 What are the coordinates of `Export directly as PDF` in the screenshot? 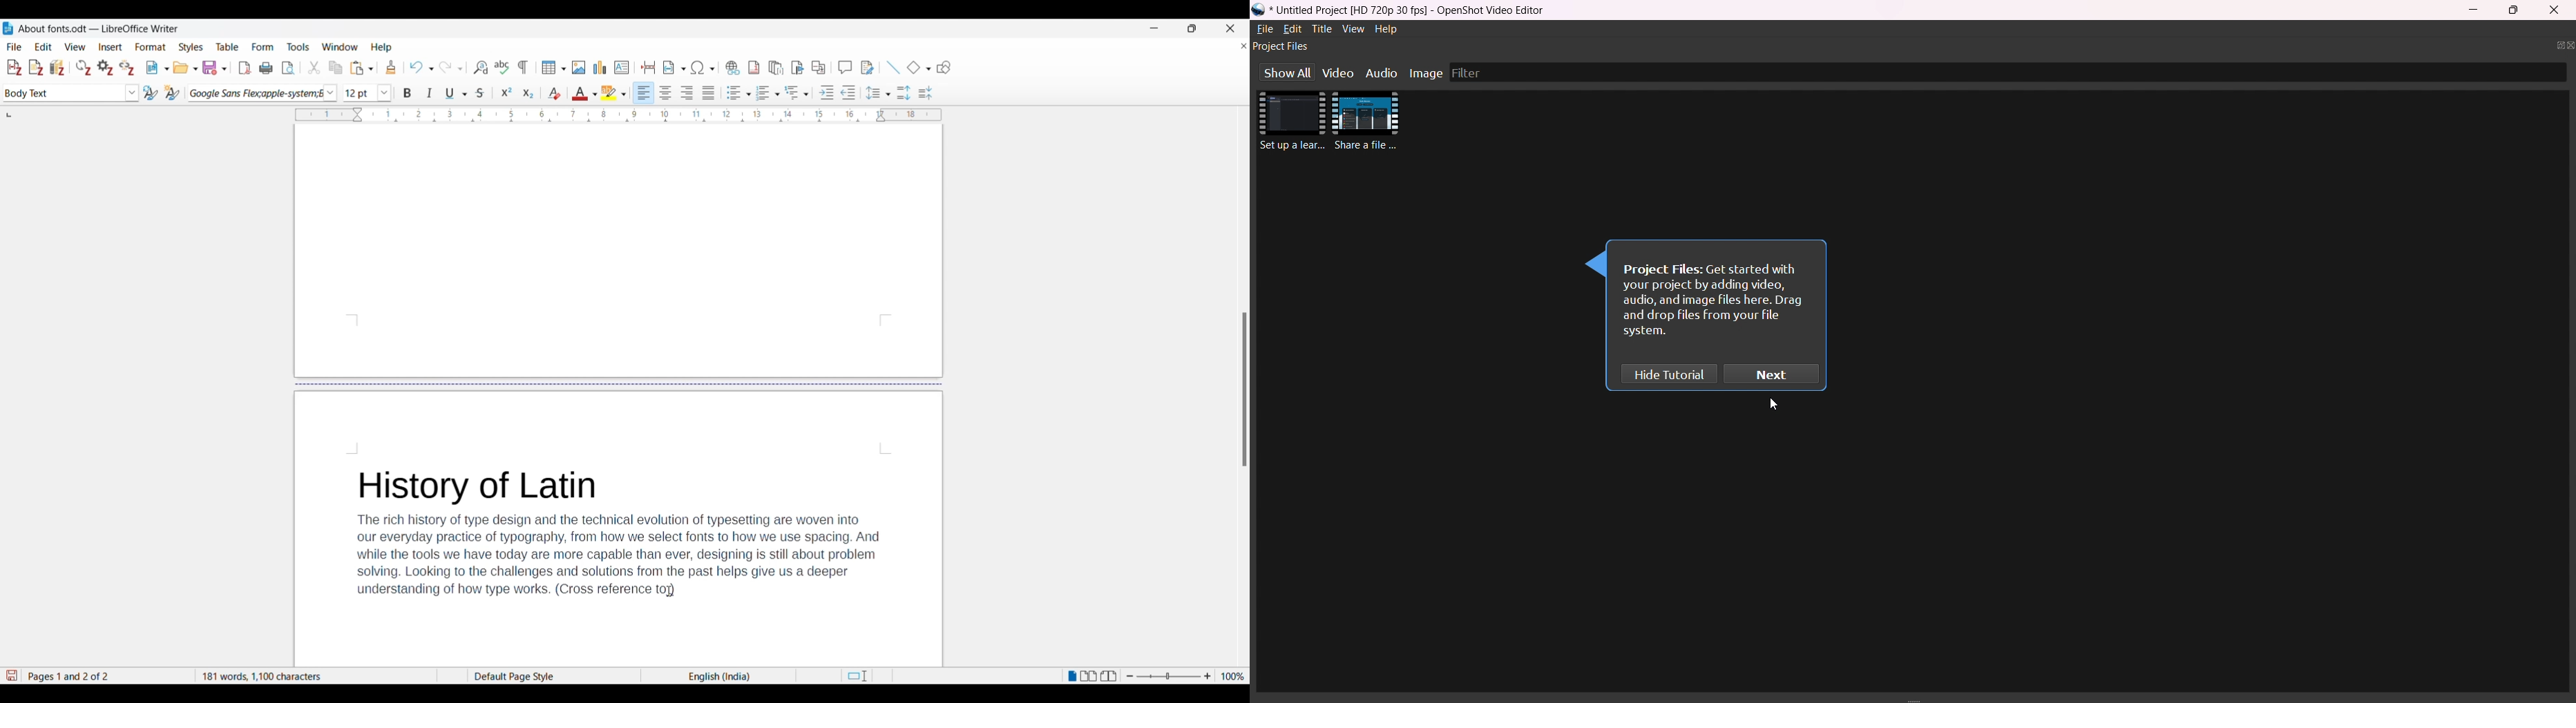 It's located at (245, 68).